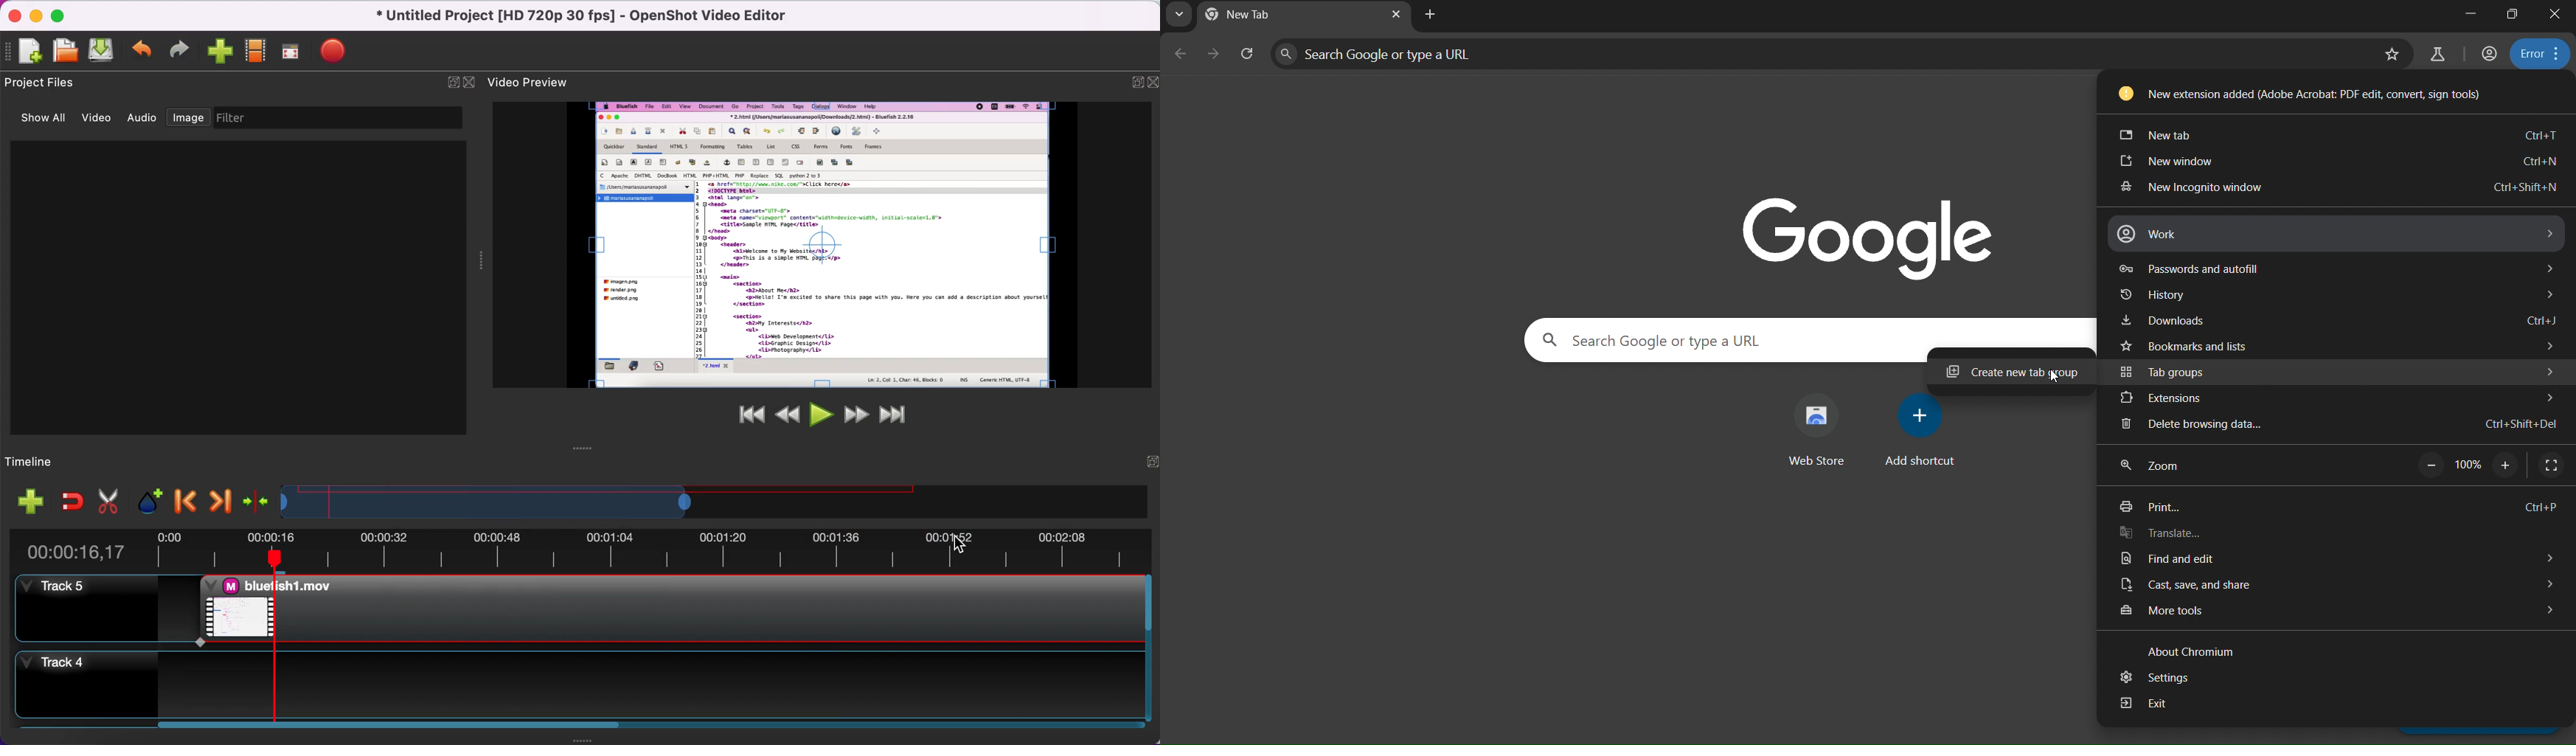  I want to click on more tools, so click(2333, 612).